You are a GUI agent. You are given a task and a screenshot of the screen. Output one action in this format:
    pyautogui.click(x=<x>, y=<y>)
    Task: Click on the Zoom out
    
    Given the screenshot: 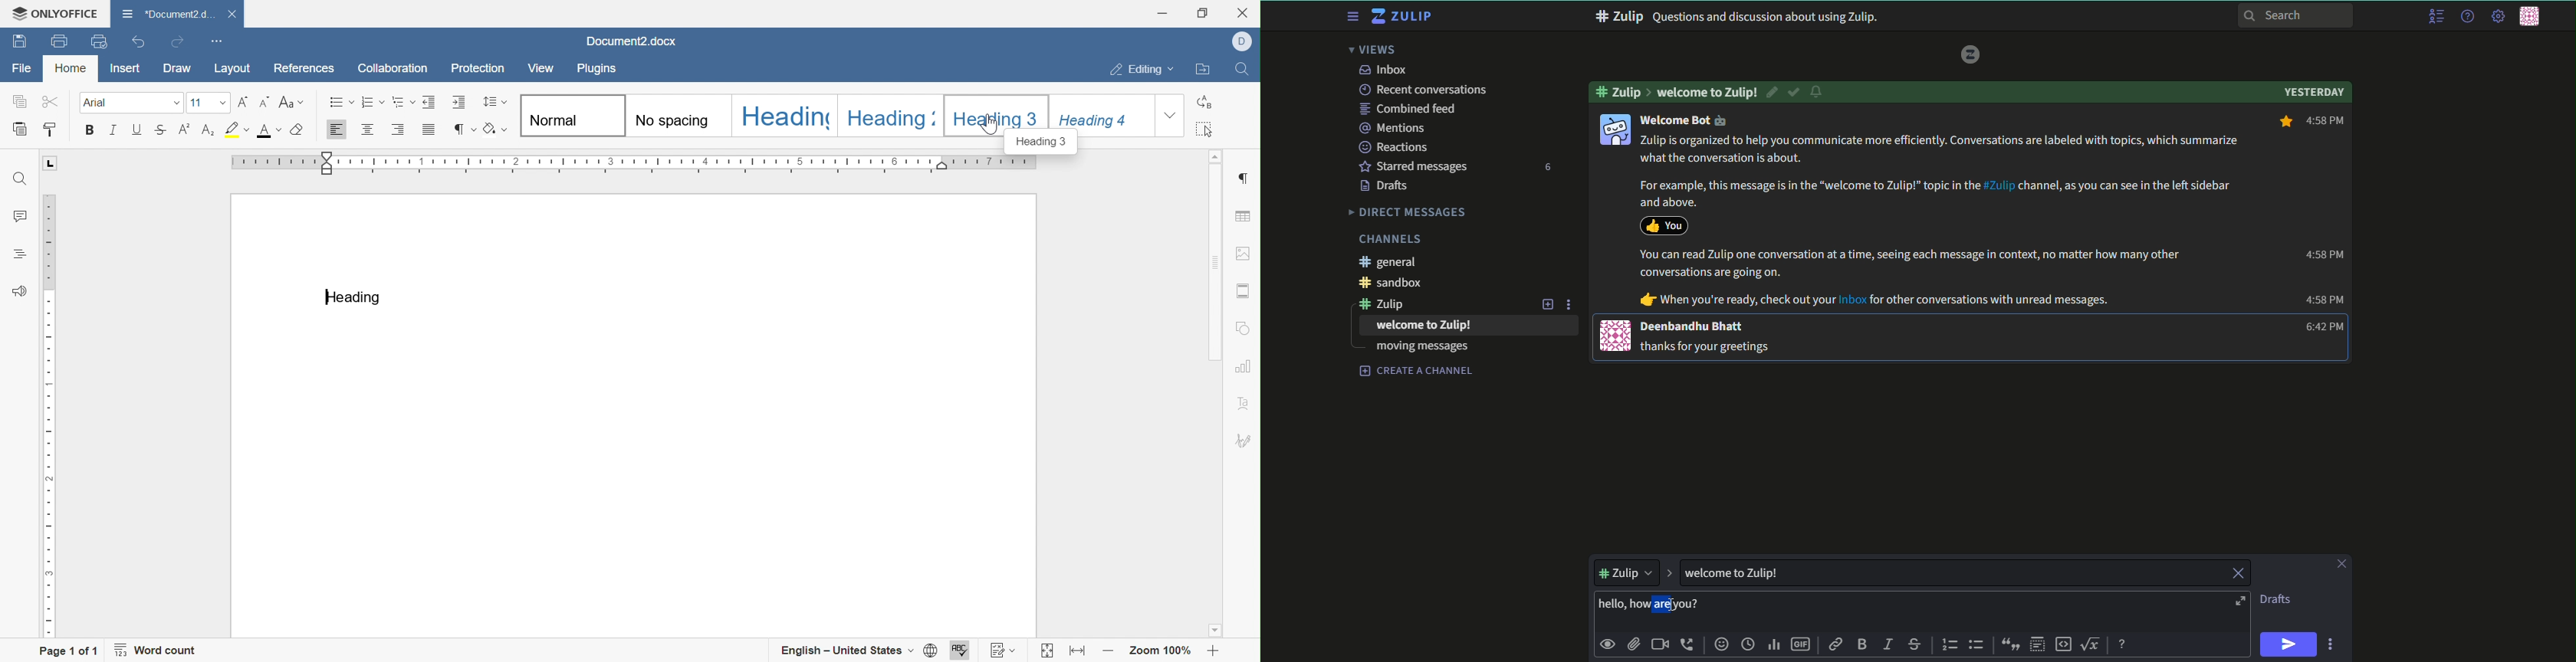 What is the action you would take?
    pyautogui.click(x=1106, y=653)
    